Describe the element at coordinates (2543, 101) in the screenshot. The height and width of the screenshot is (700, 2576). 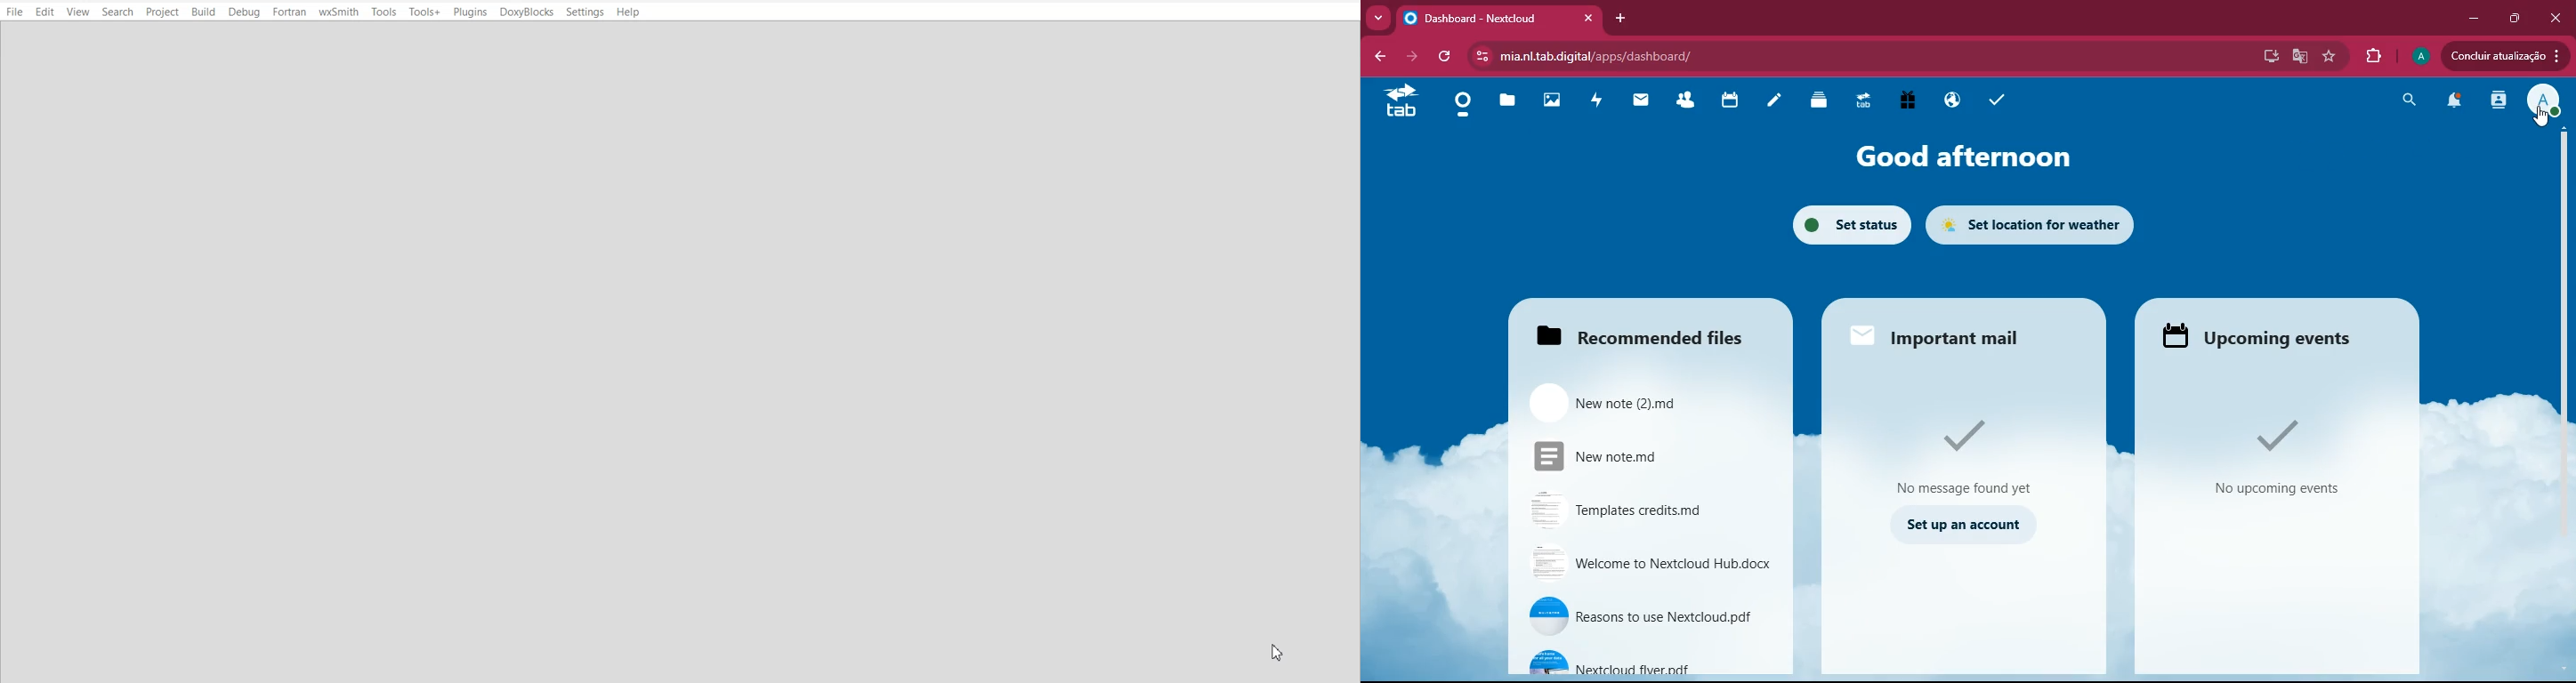
I see `profile` at that location.